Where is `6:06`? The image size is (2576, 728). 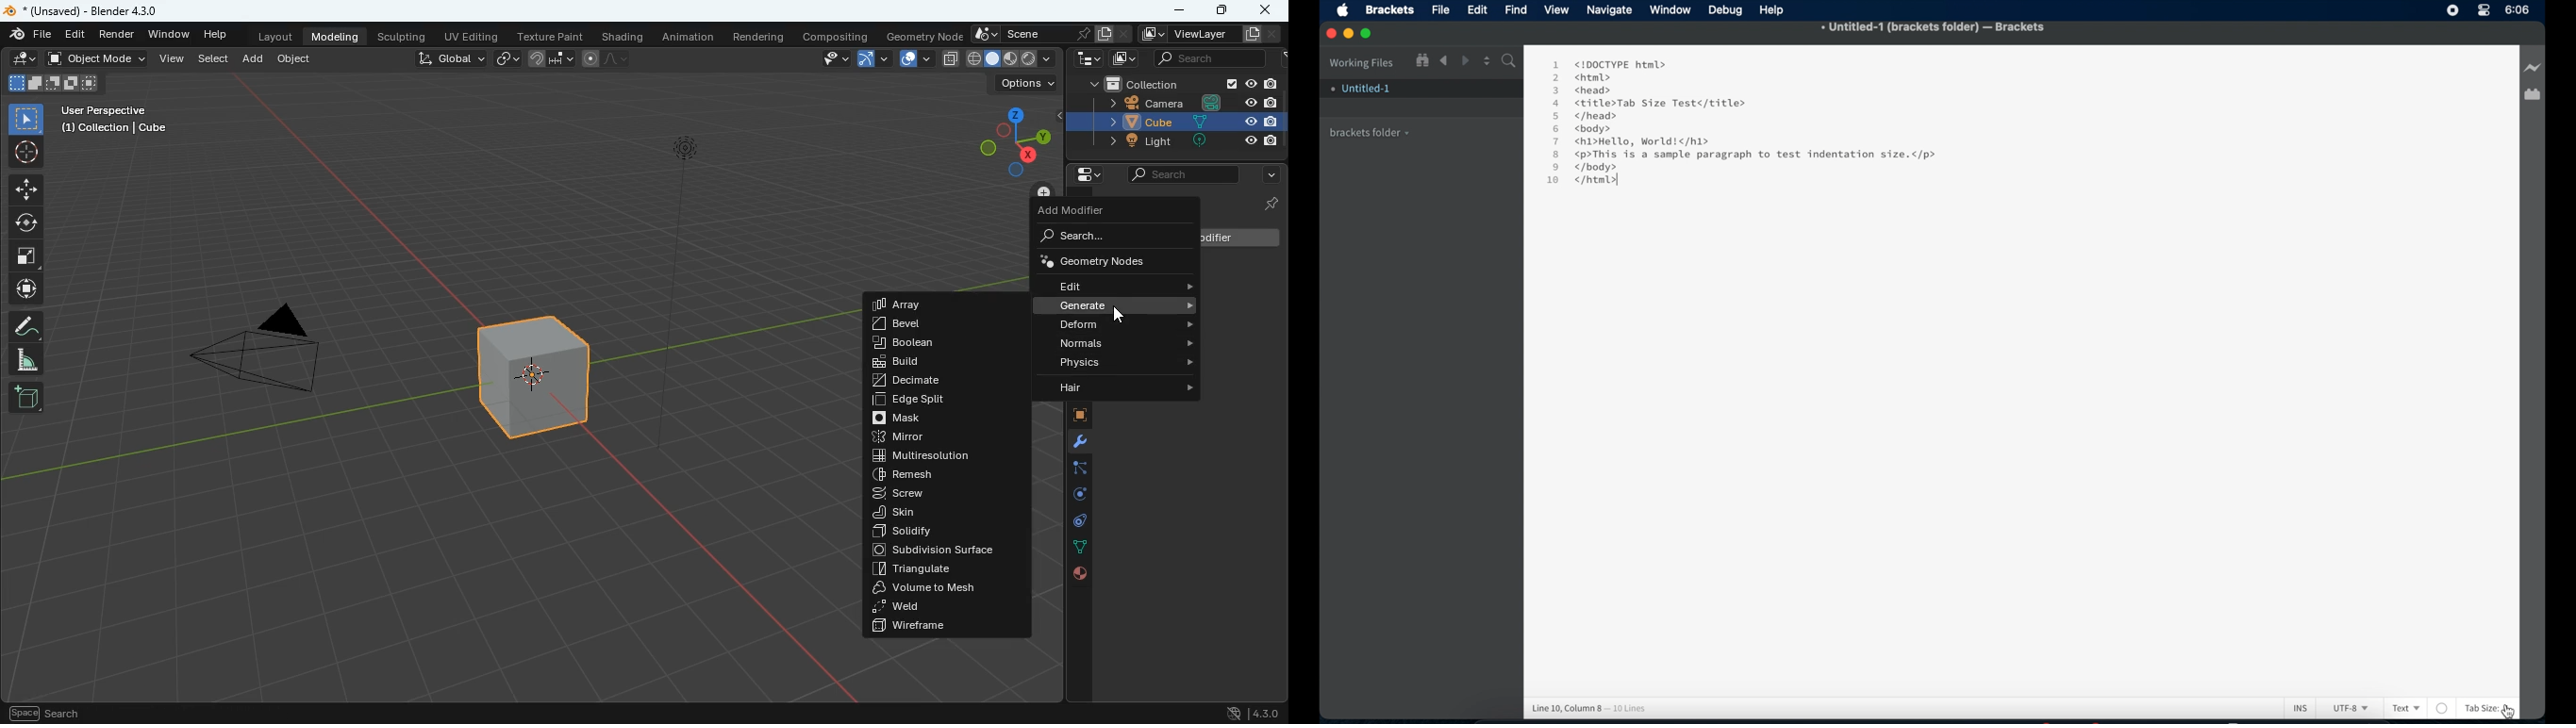
6:06 is located at coordinates (2518, 9).